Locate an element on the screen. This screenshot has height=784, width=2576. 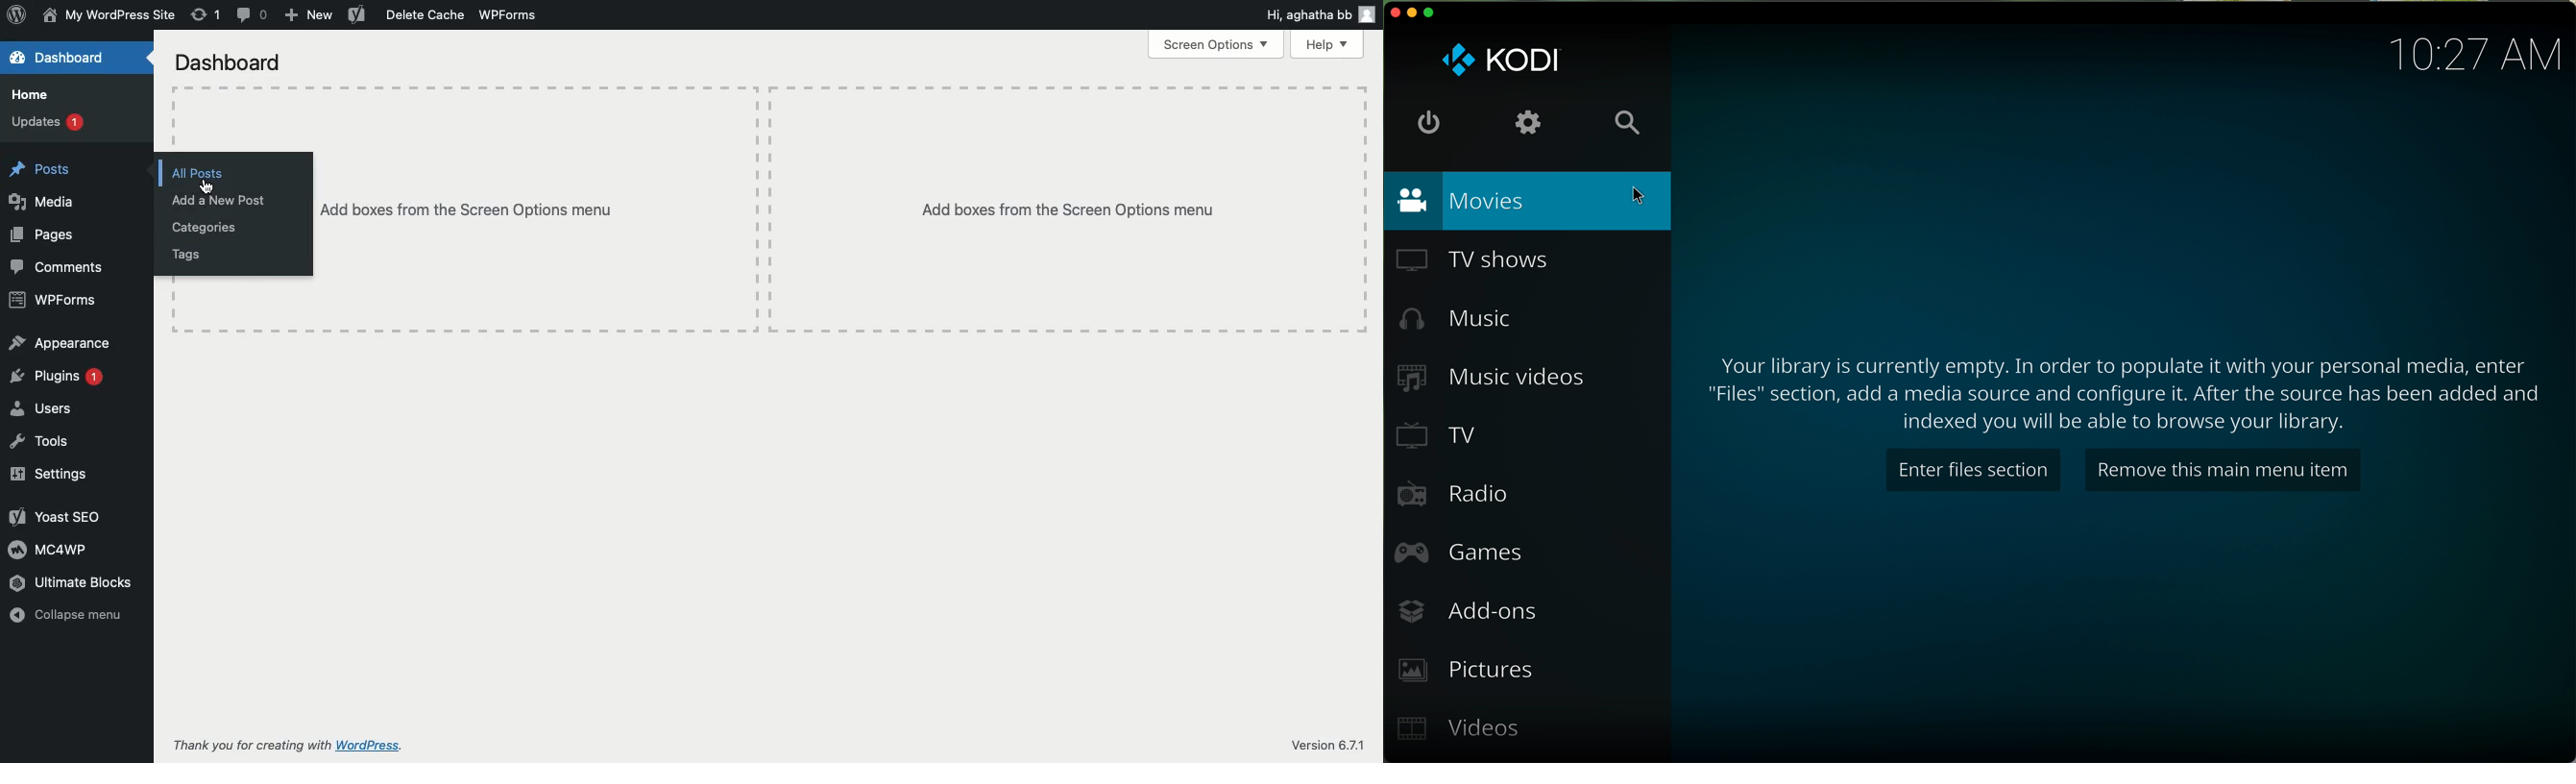
MC4WP is located at coordinates (49, 550).